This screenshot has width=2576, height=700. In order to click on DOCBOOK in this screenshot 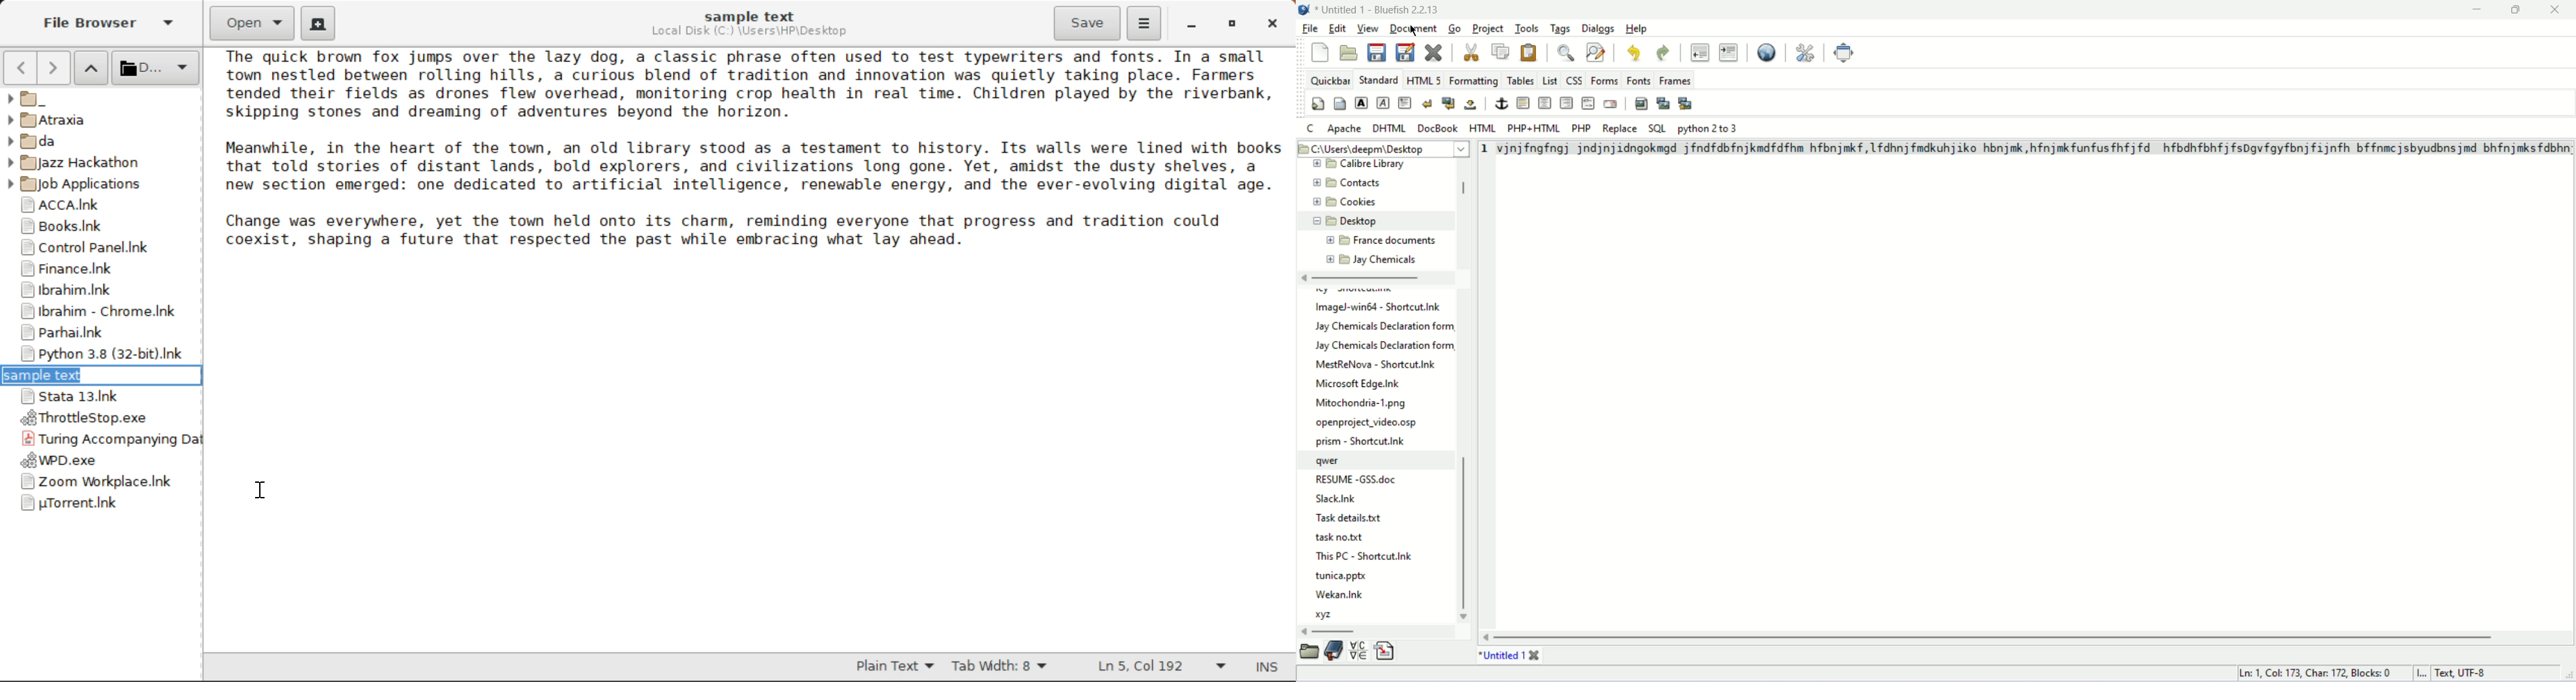, I will do `click(1438, 127)`.